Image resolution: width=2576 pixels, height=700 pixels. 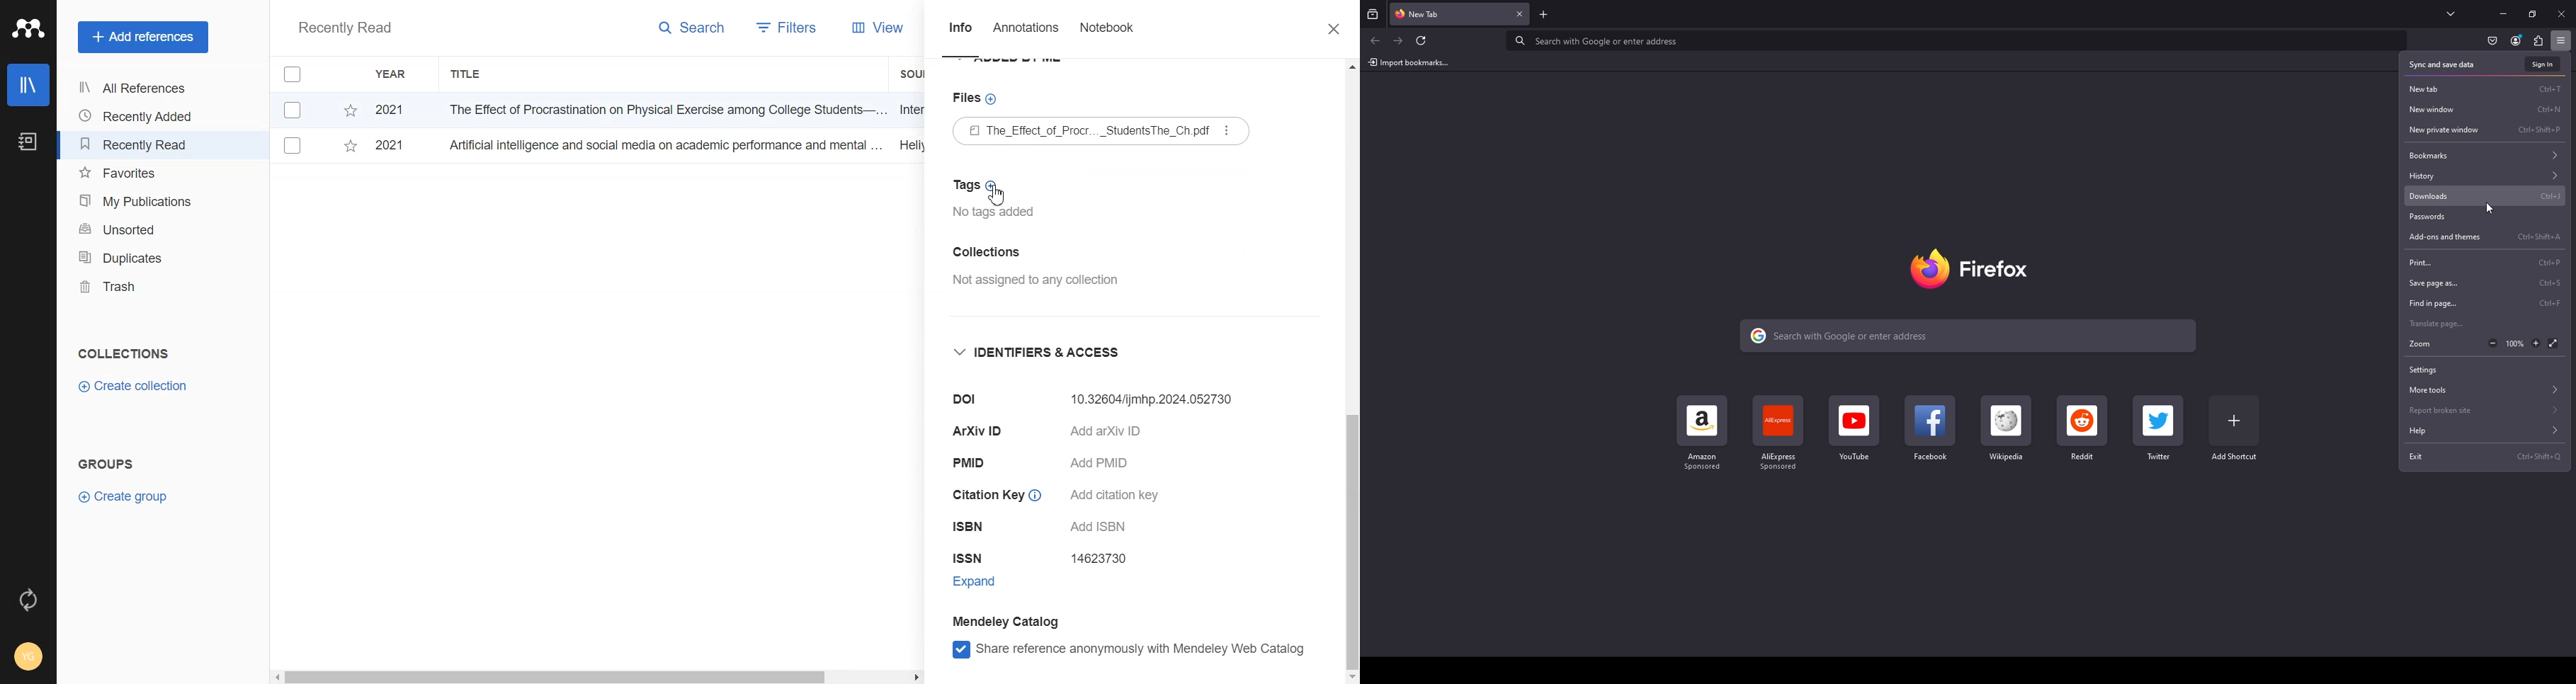 I want to click on Twitter, so click(x=2159, y=428).